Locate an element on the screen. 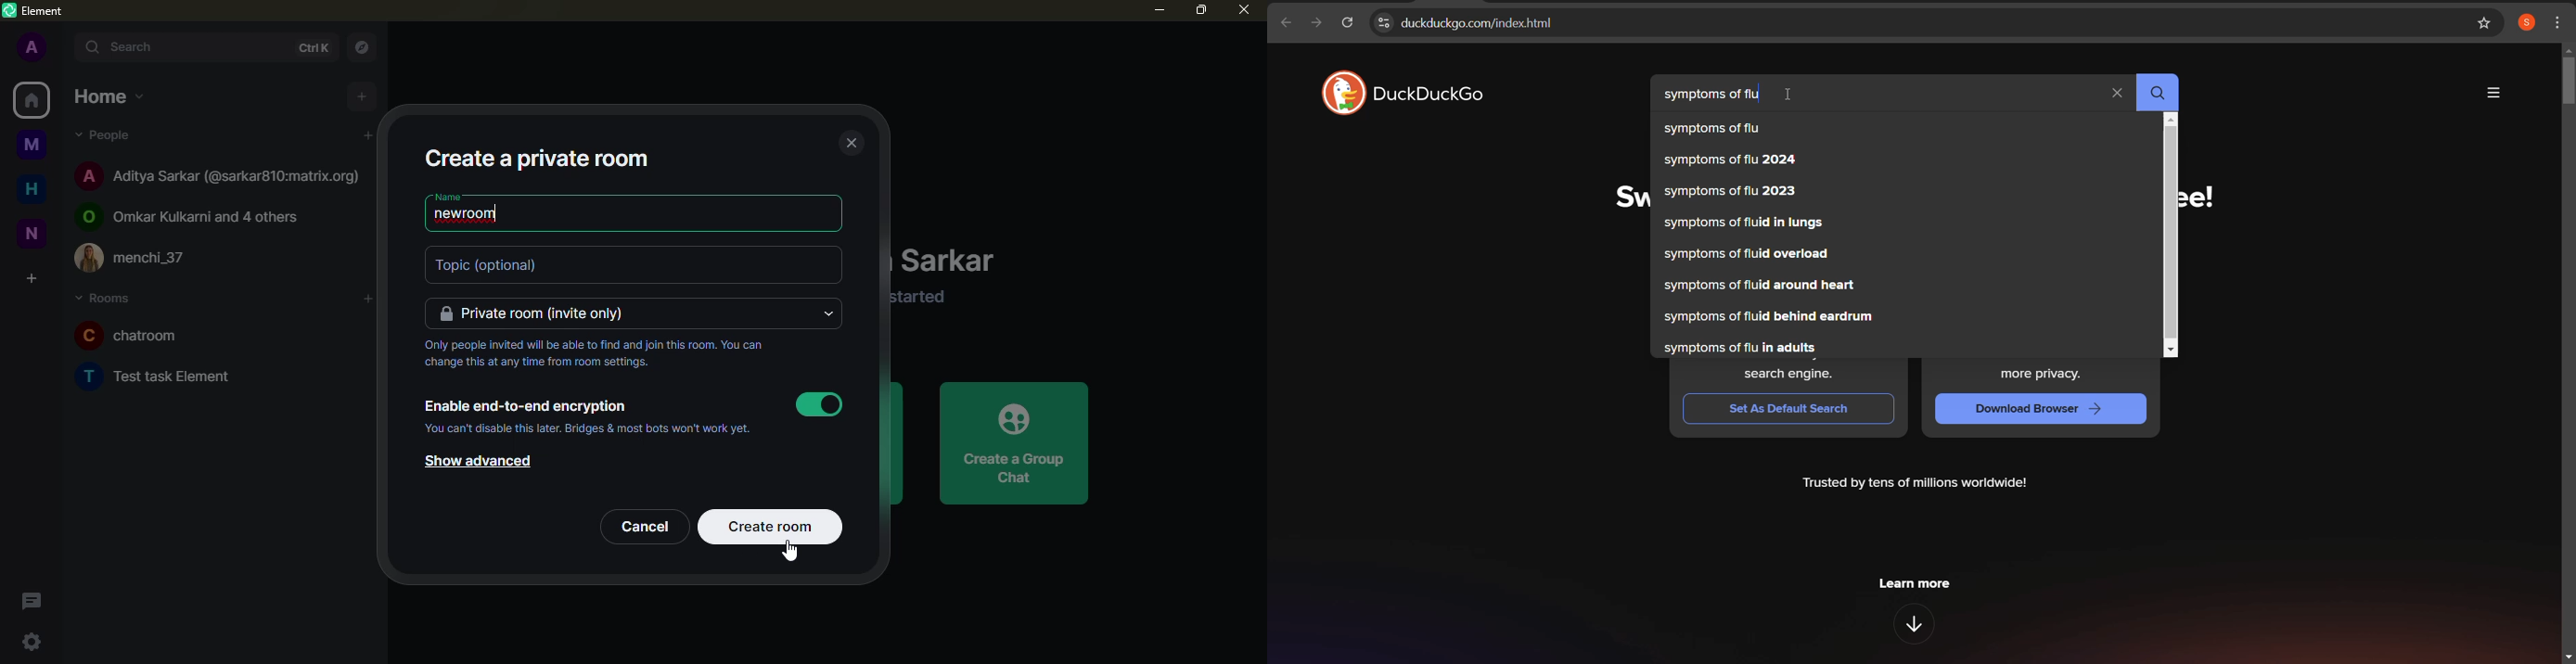  search term is located at coordinates (1712, 94).